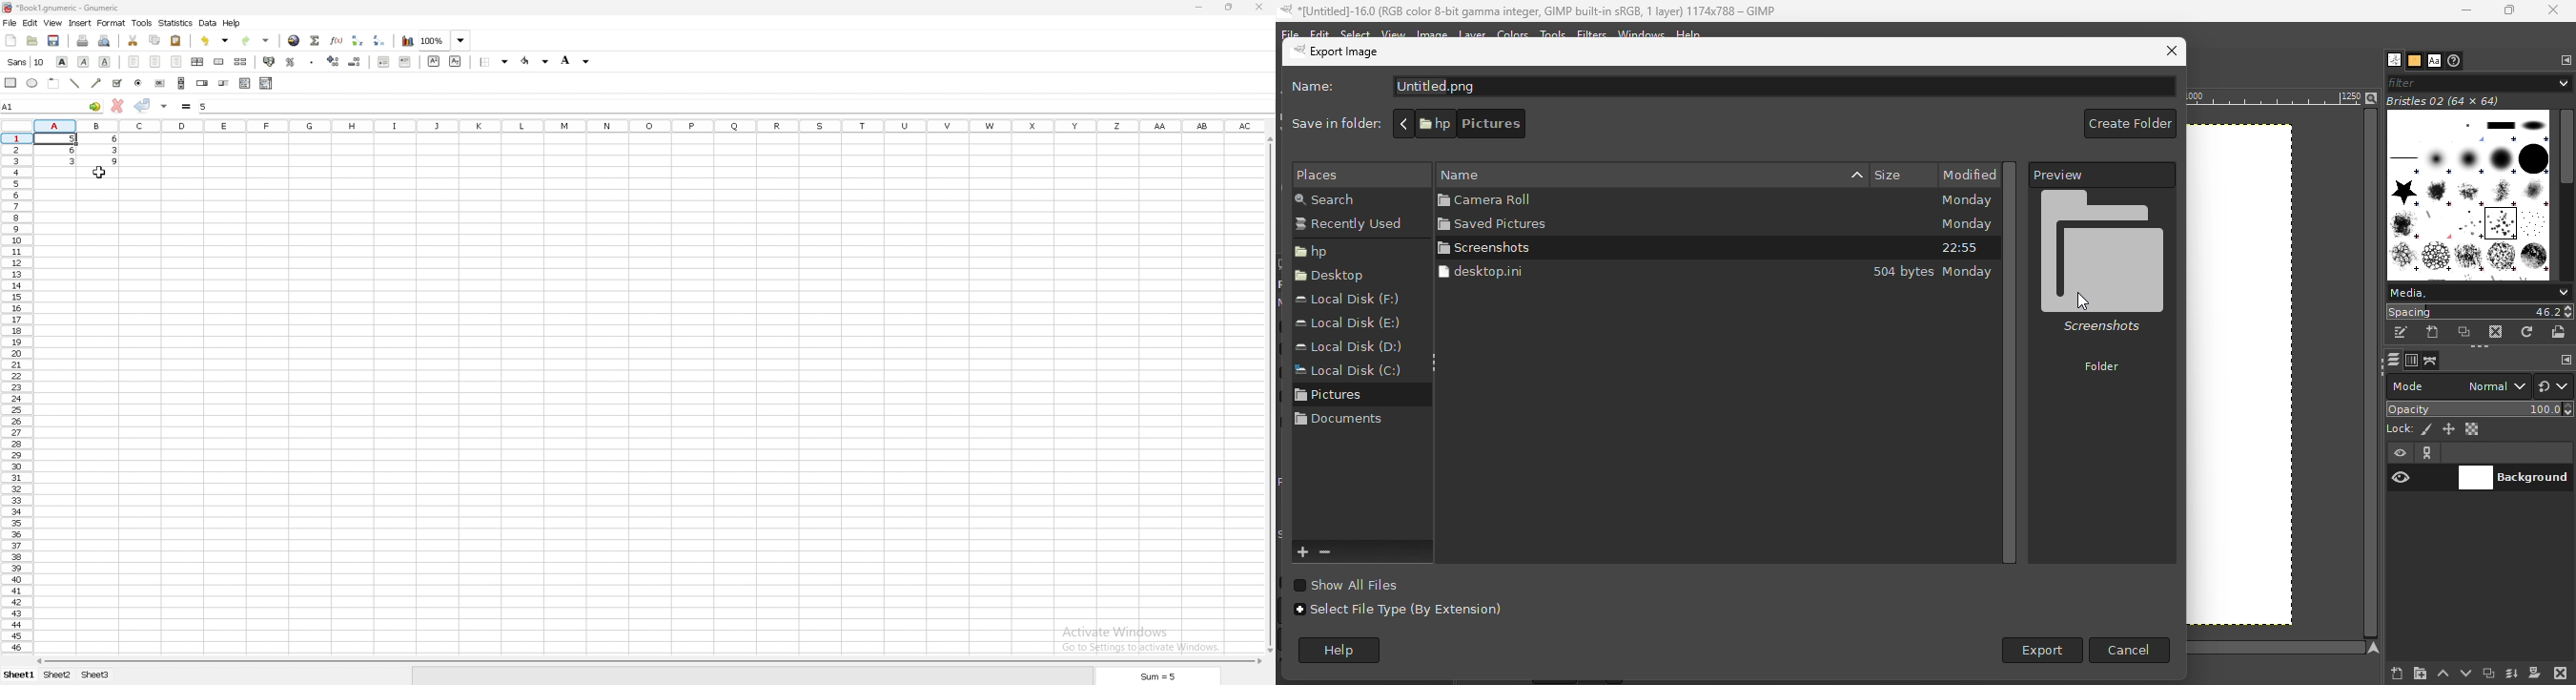 The height and width of the screenshot is (700, 2576). I want to click on formula, so click(187, 107).